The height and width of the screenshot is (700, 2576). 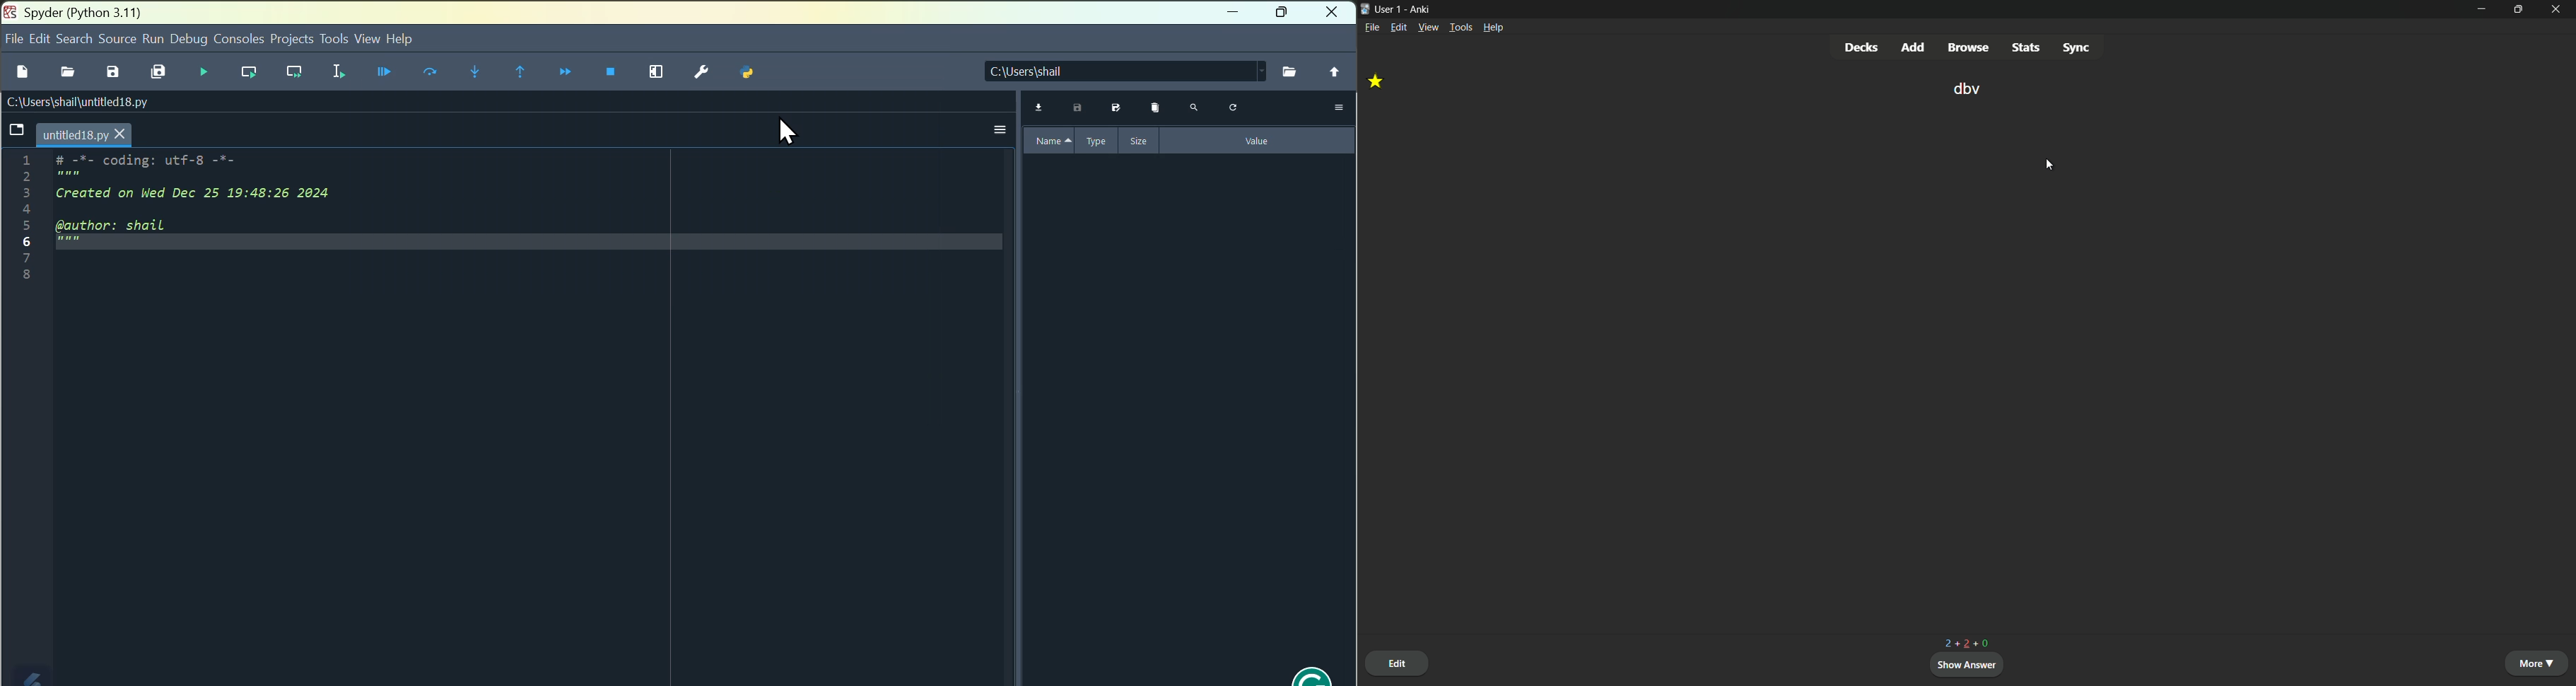 I want to click on Run selection, so click(x=341, y=72).